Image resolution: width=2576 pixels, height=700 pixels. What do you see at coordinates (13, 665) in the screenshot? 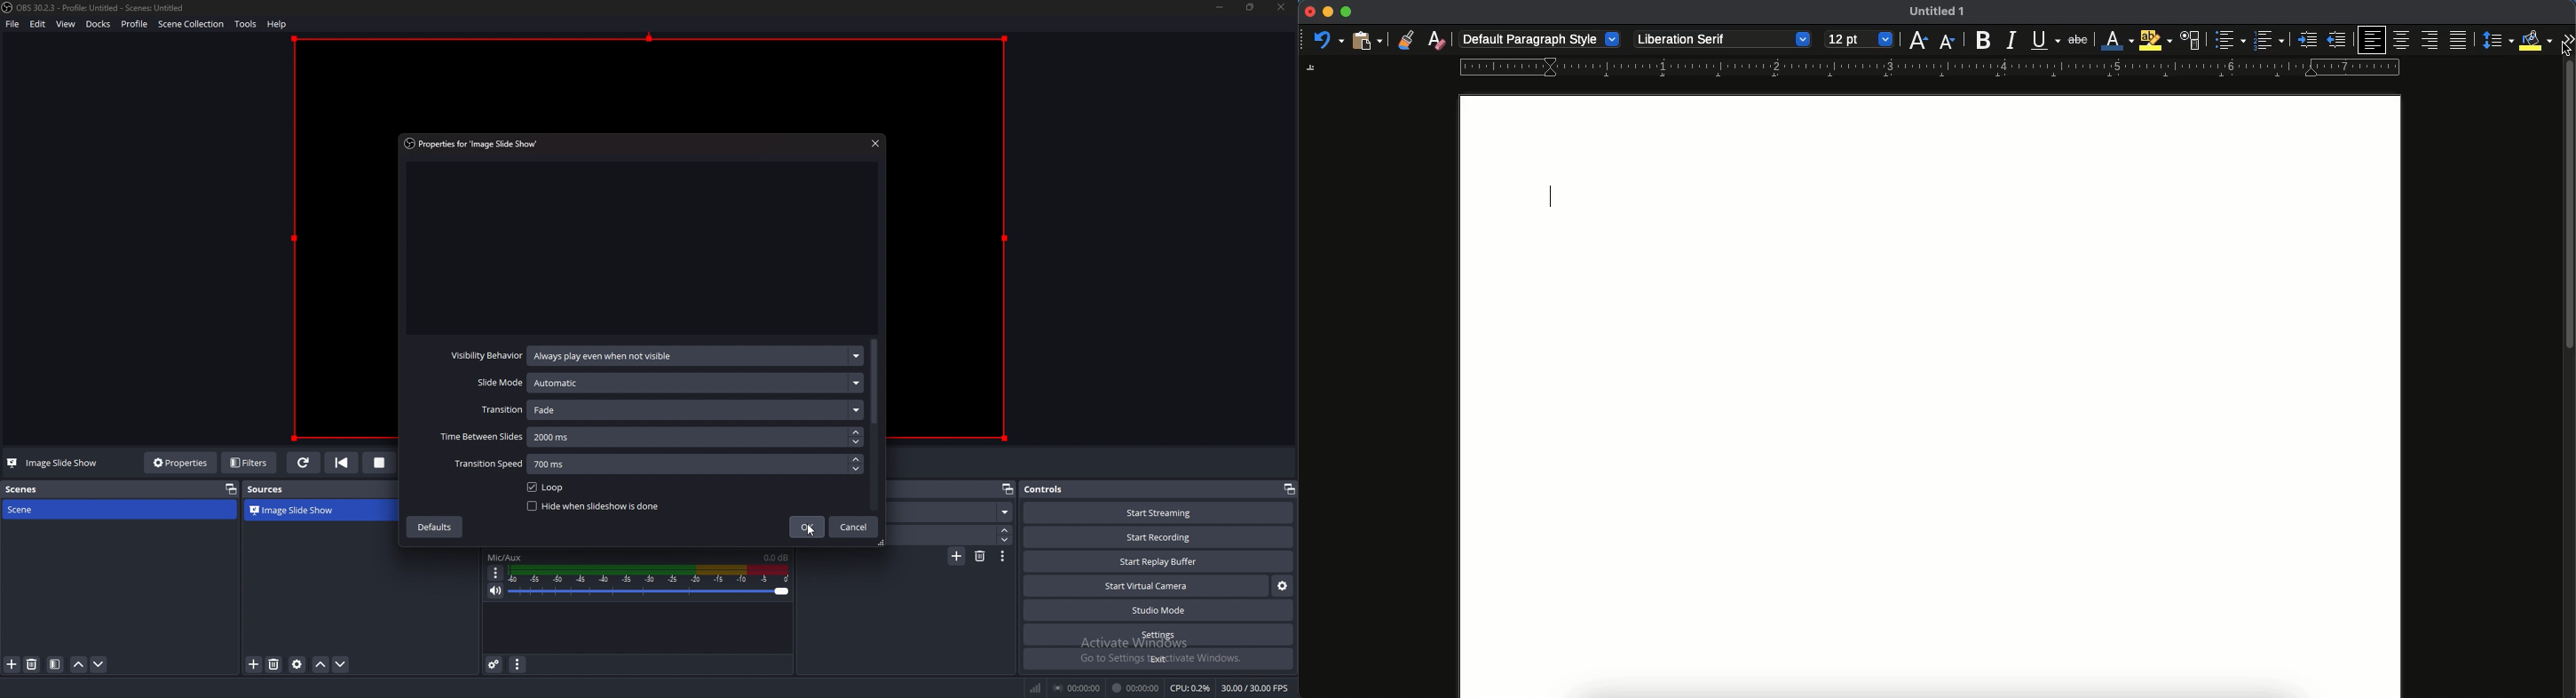
I see `add scene` at bounding box center [13, 665].